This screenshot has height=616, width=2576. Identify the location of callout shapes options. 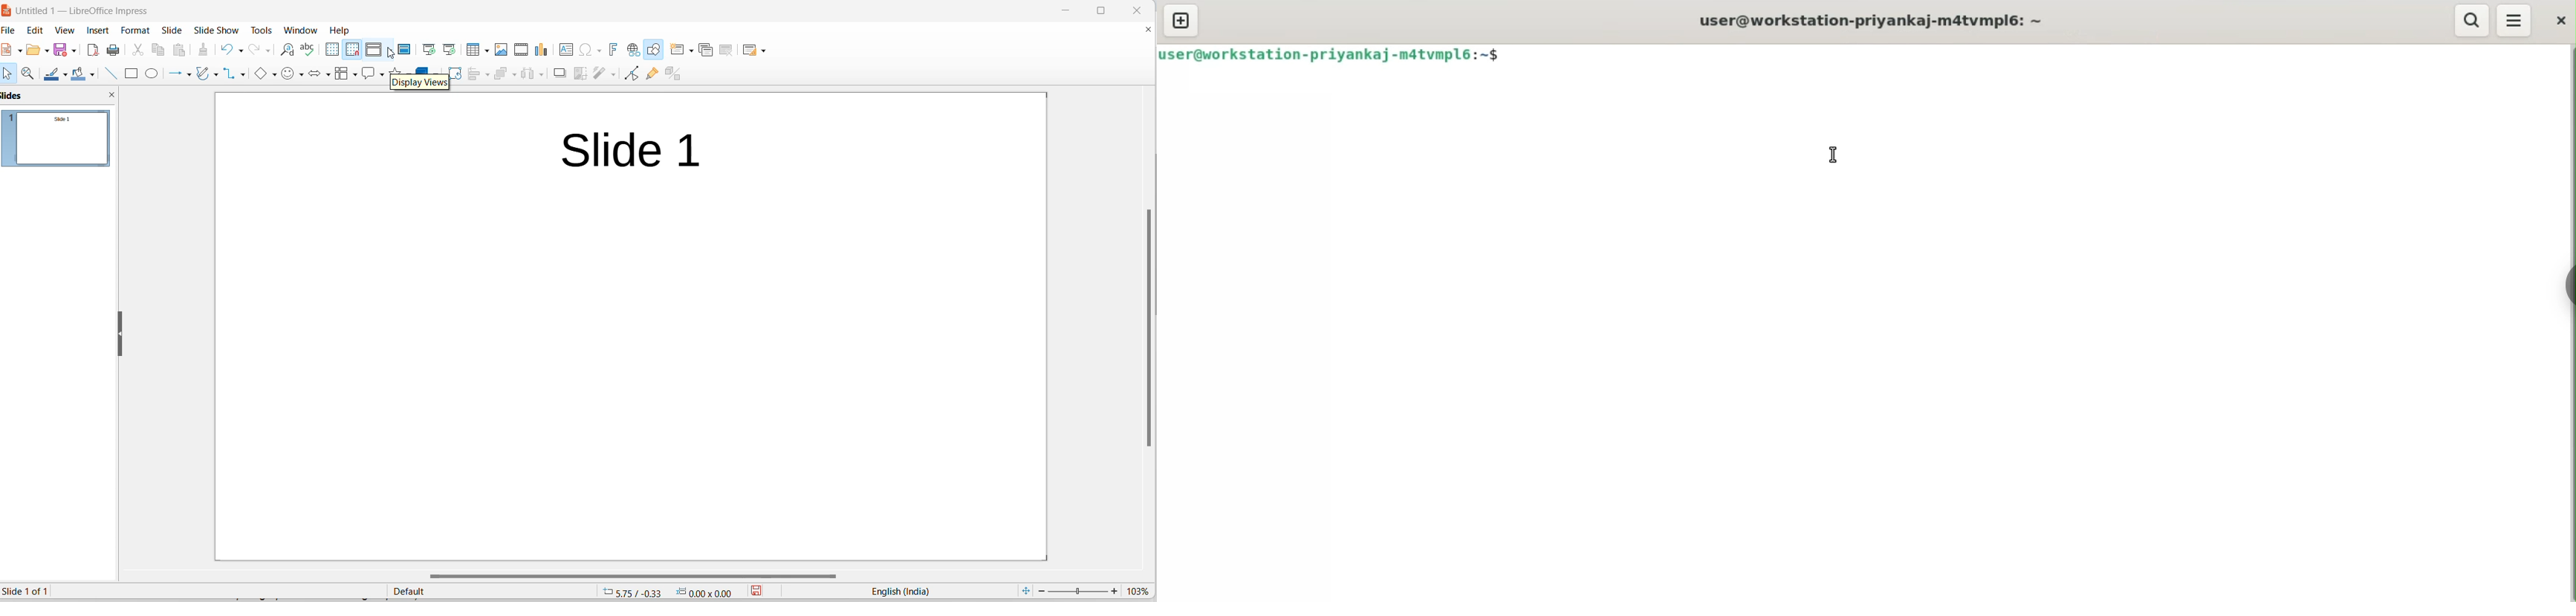
(381, 76).